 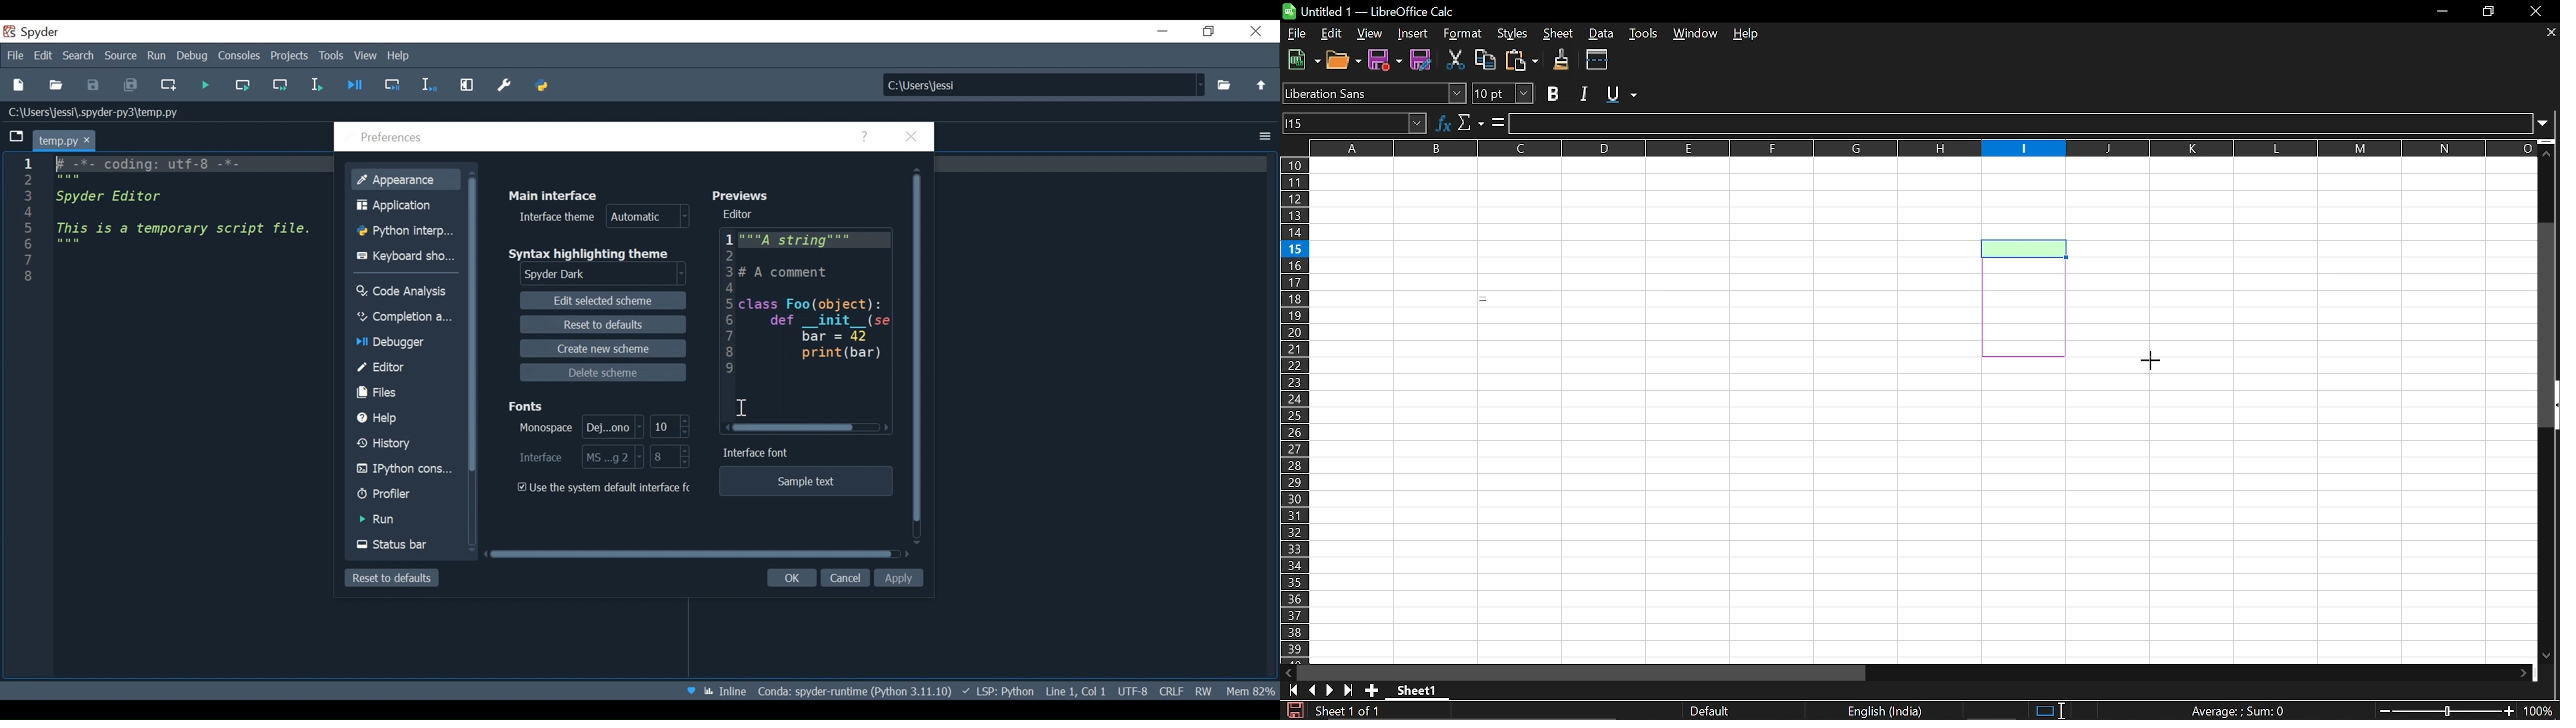 I want to click on Close, so click(x=1254, y=31).